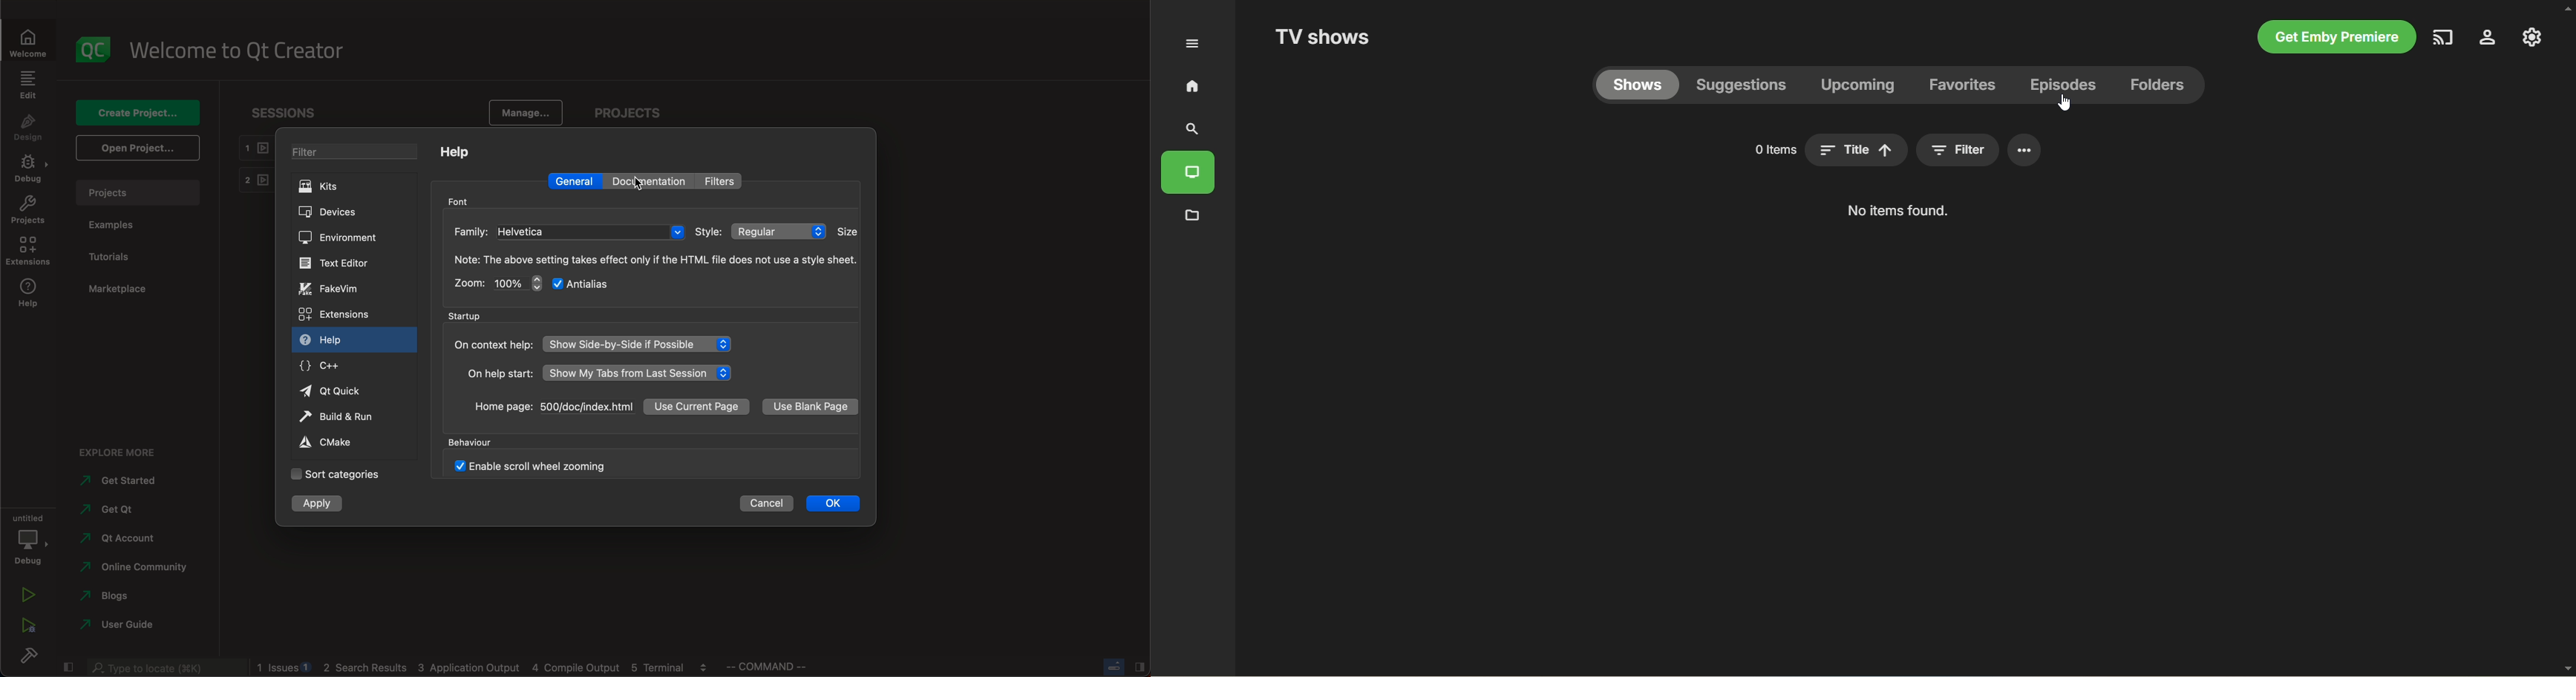 The width and height of the screenshot is (2576, 700). Describe the element at coordinates (2532, 37) in the screenshot. I see `manage emby server` at that location.